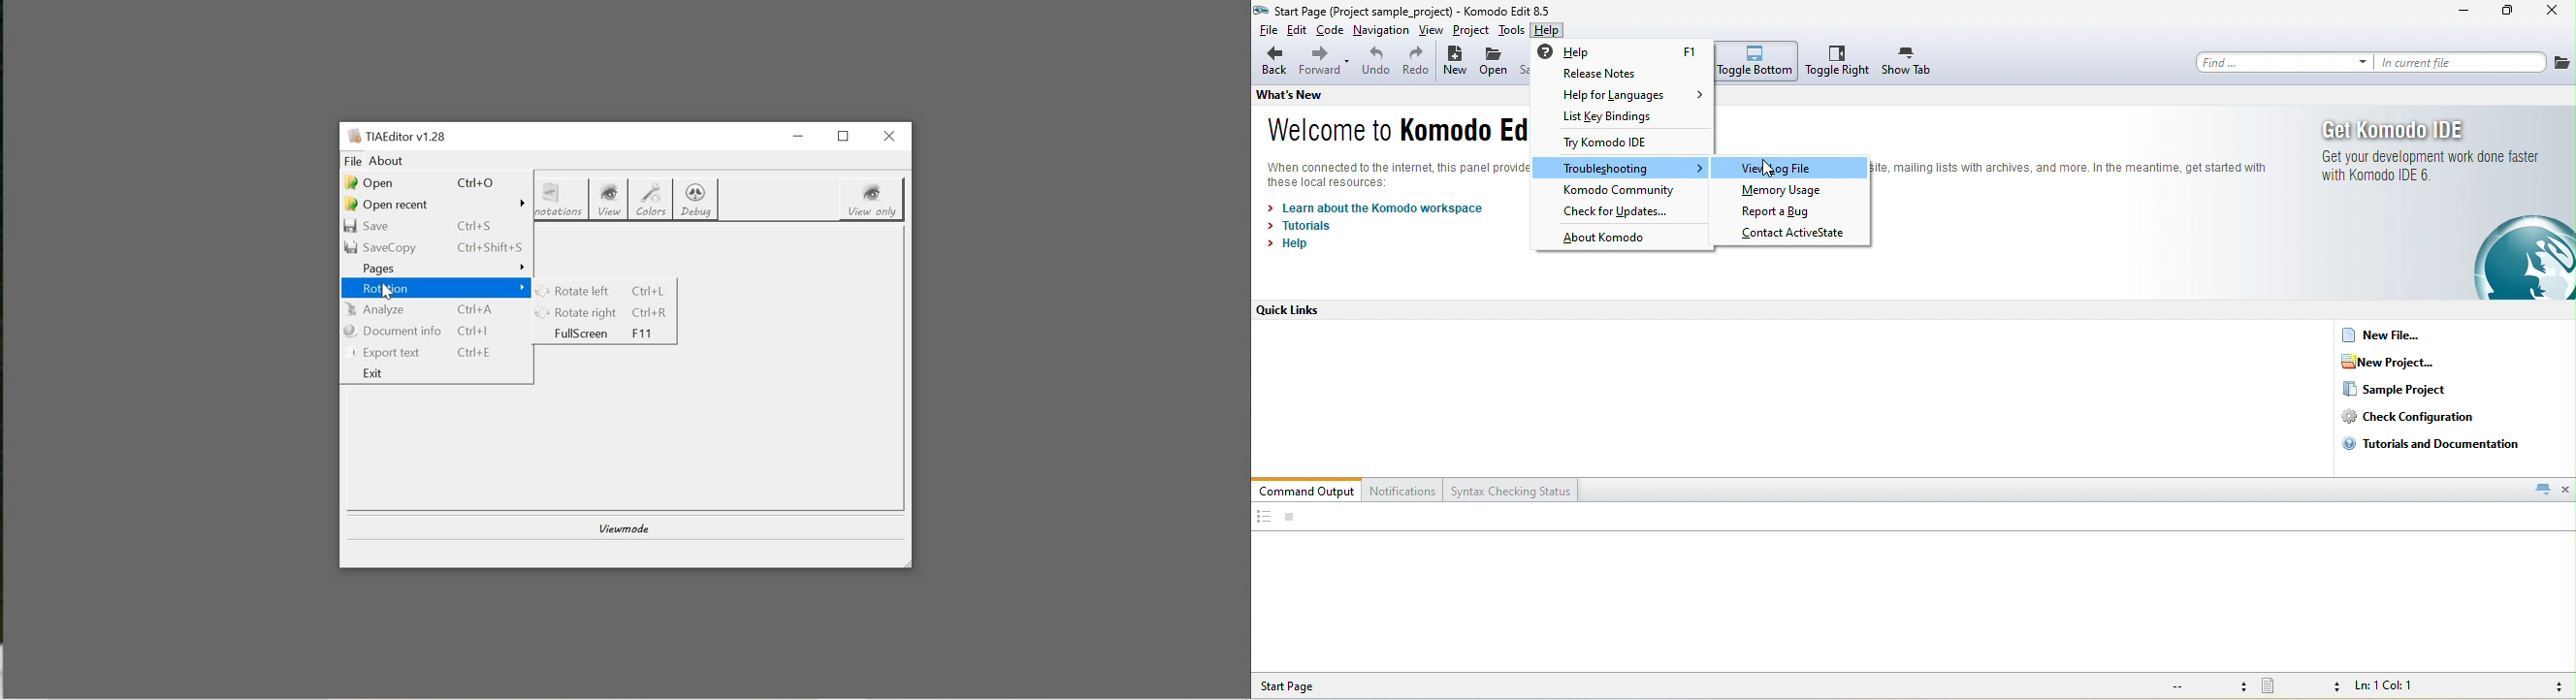  Describe the element at coordinates (1273, 62) in the screenshot. I see `back` at that location.